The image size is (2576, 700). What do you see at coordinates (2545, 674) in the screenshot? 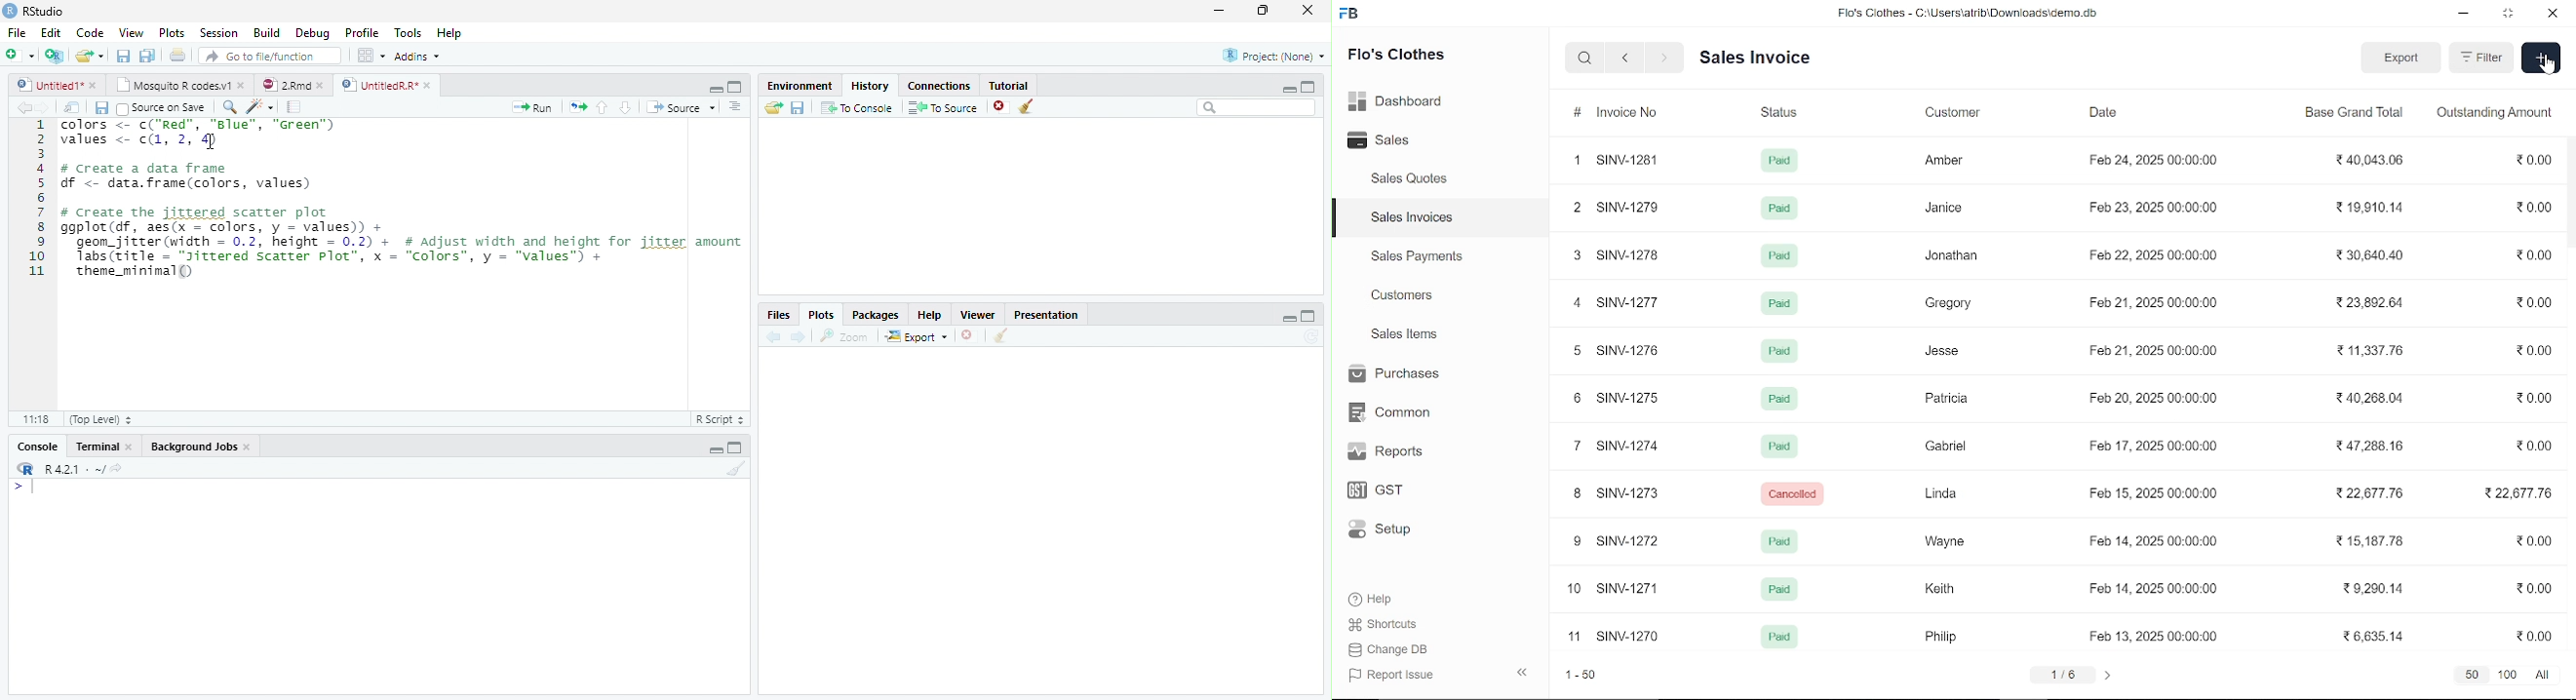
I see `all` at bounding box center [2545, 674].